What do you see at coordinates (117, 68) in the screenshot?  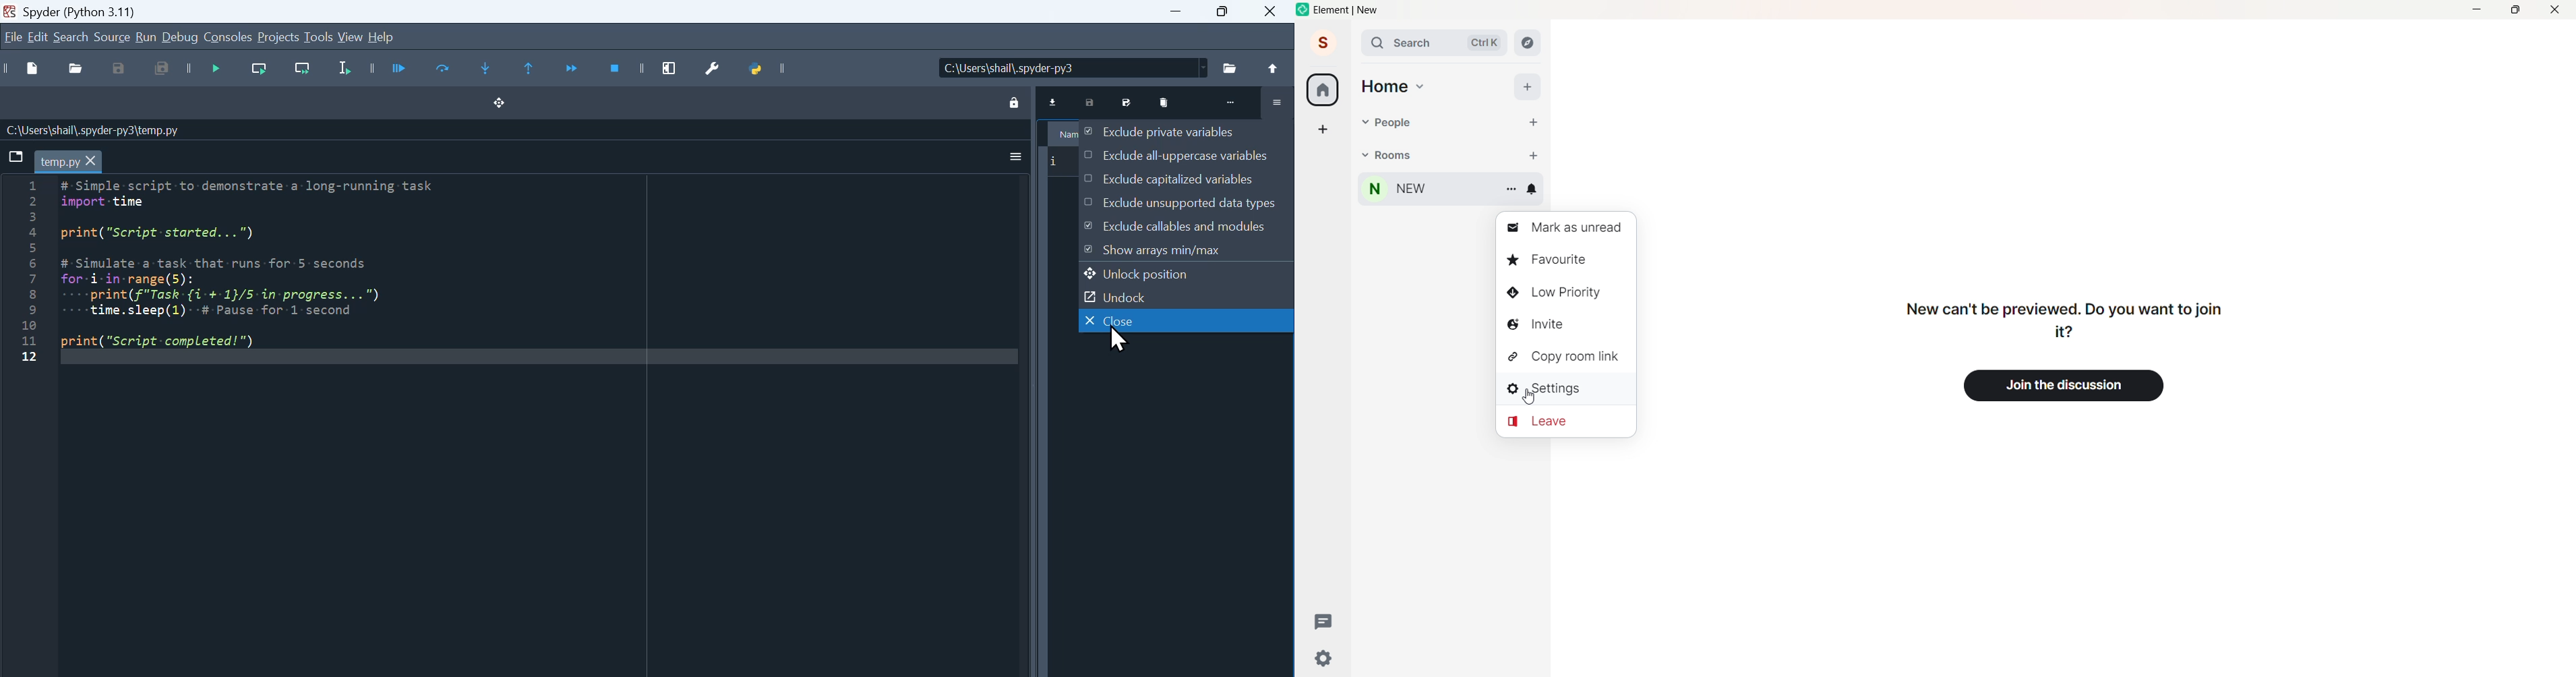 I see `Save as` at bounding box center [117, 68].